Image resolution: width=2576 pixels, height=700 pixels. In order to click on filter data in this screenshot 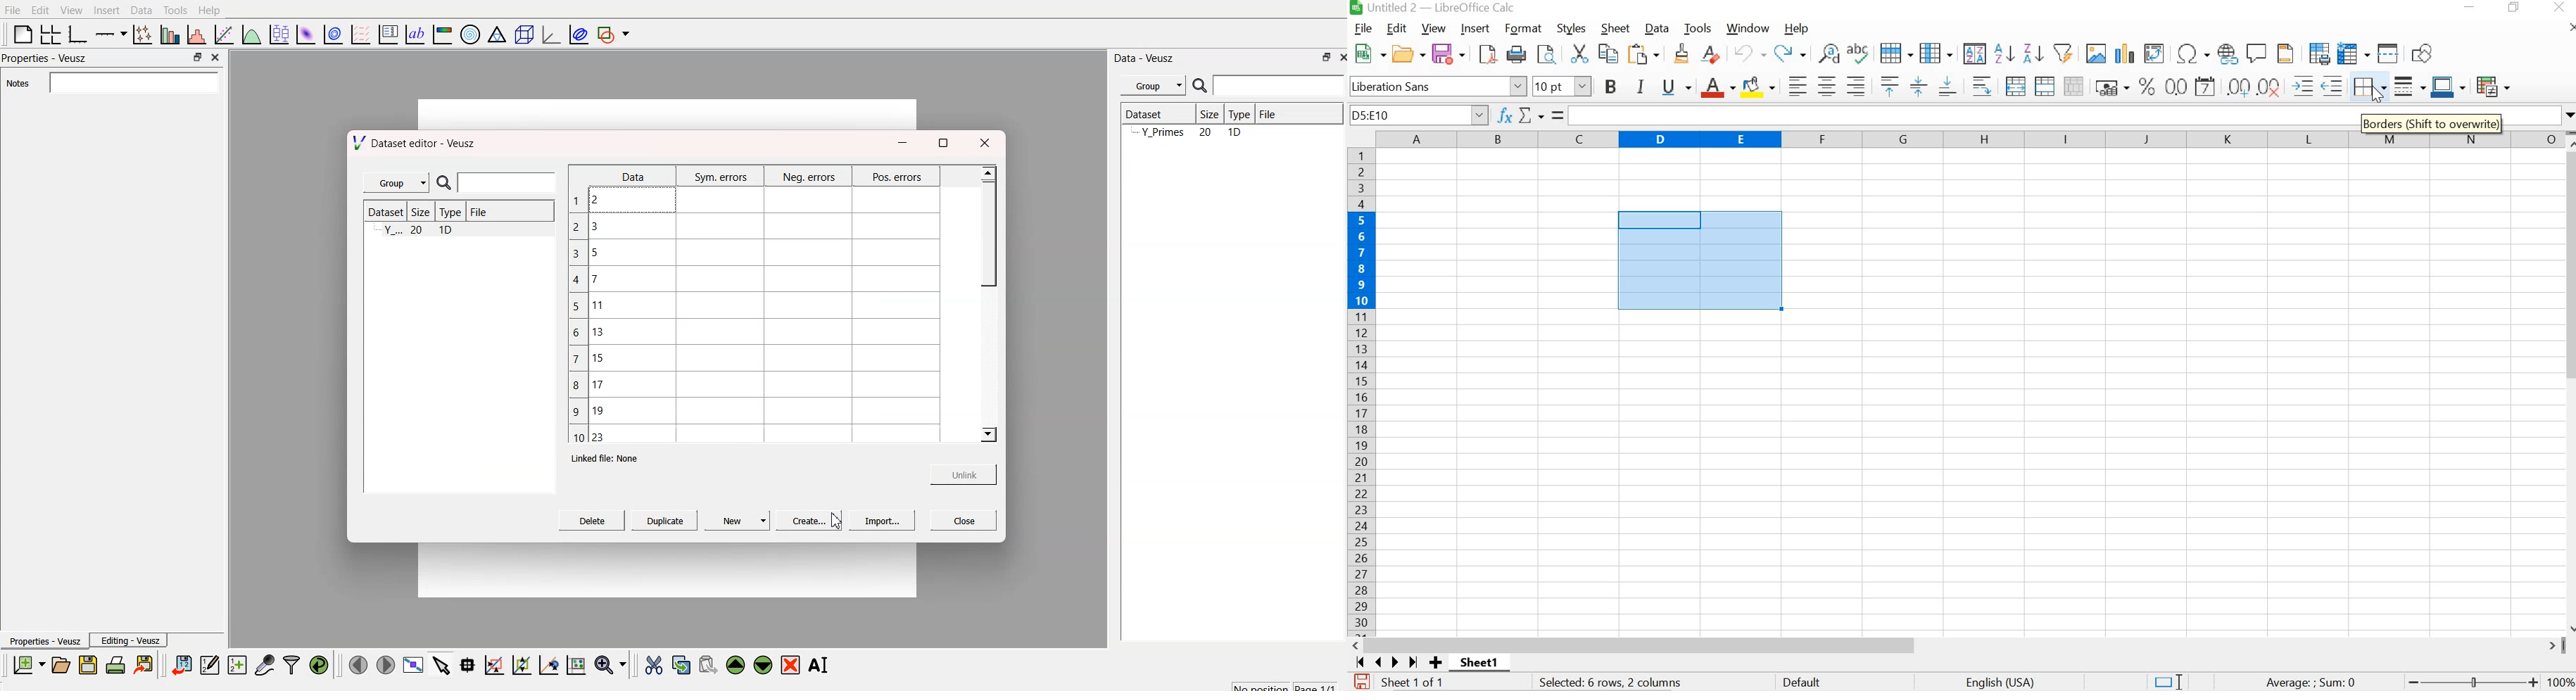, I will do `click(291, 663)`.